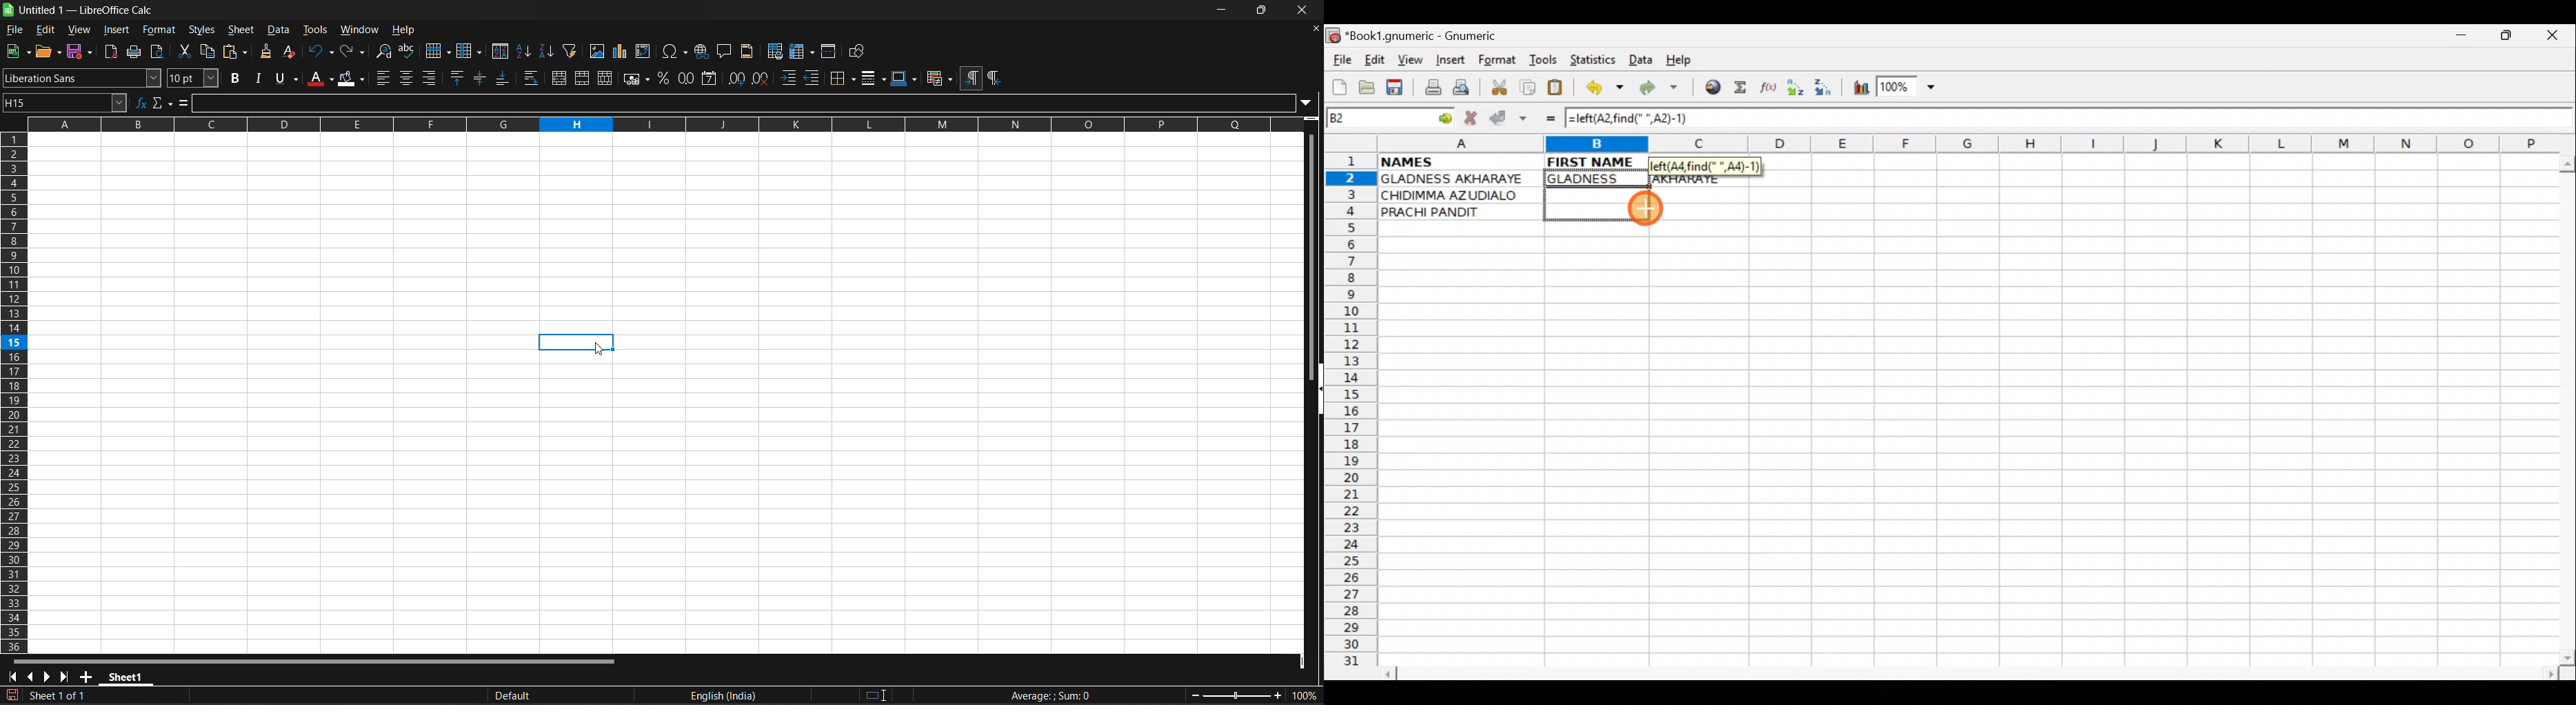 The width and height of the screenshot is (2576, 728). What do you see at coordinates (161, 30) in the screenshot?
I see `format` at bounding box center [161, 30].